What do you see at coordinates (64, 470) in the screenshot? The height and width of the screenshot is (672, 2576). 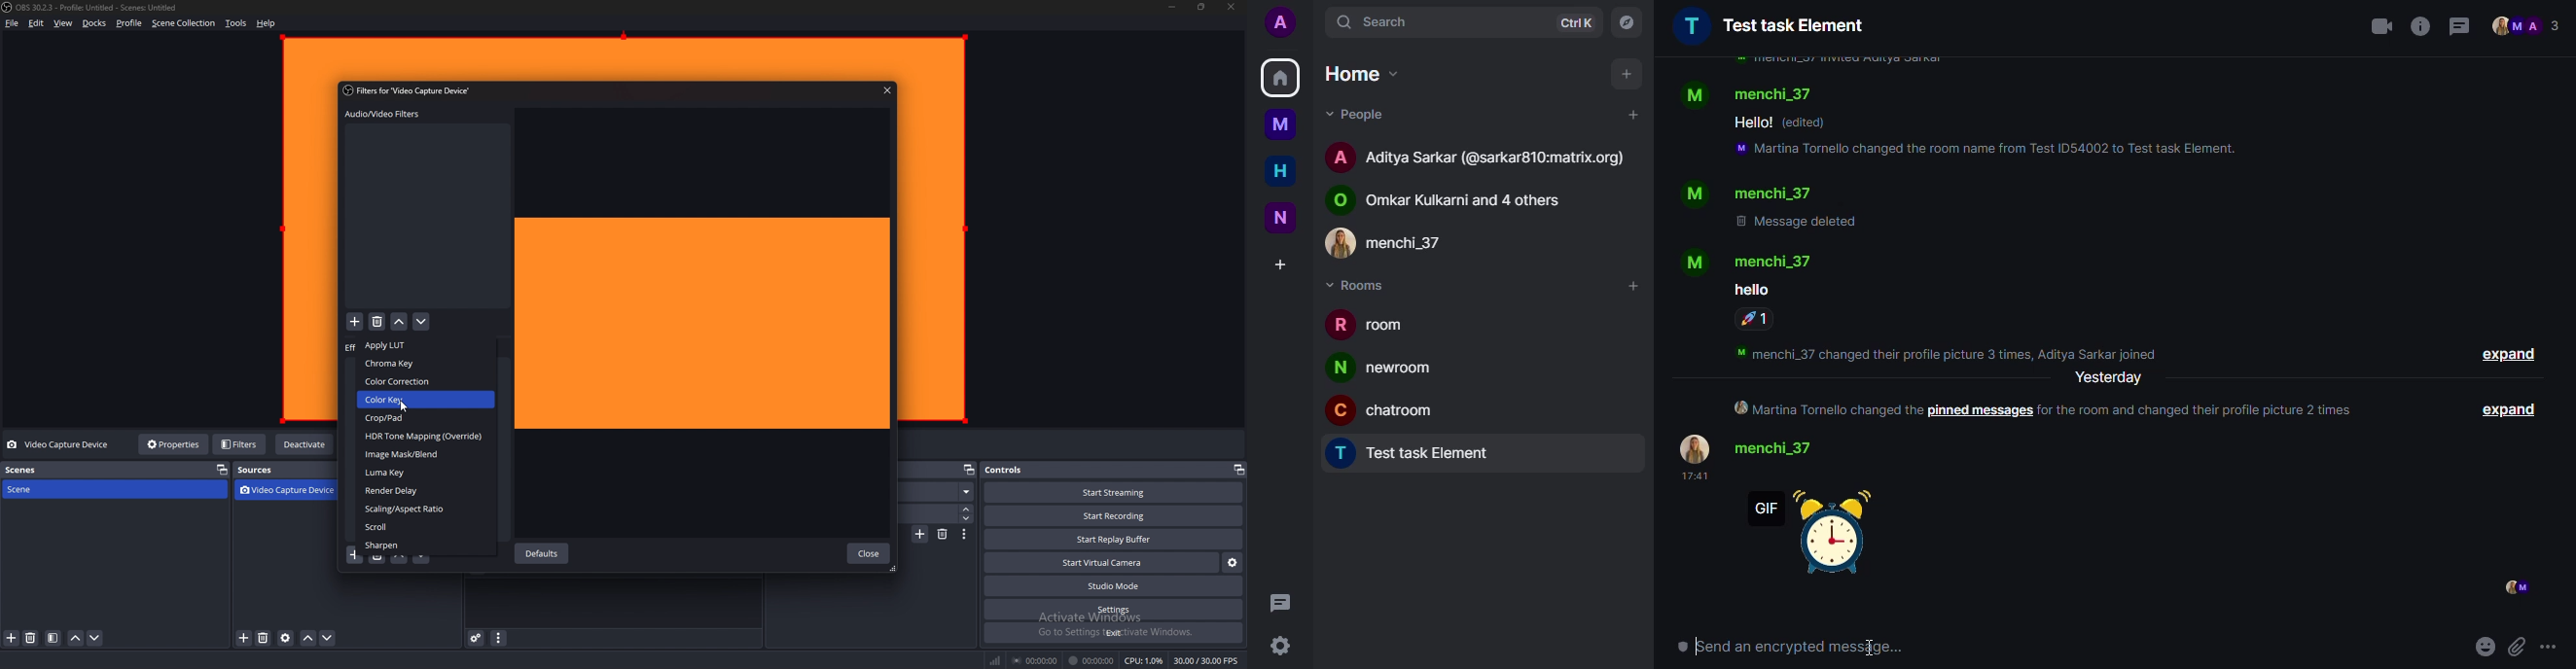 I see `scenes` at bounding box center [64, 470].